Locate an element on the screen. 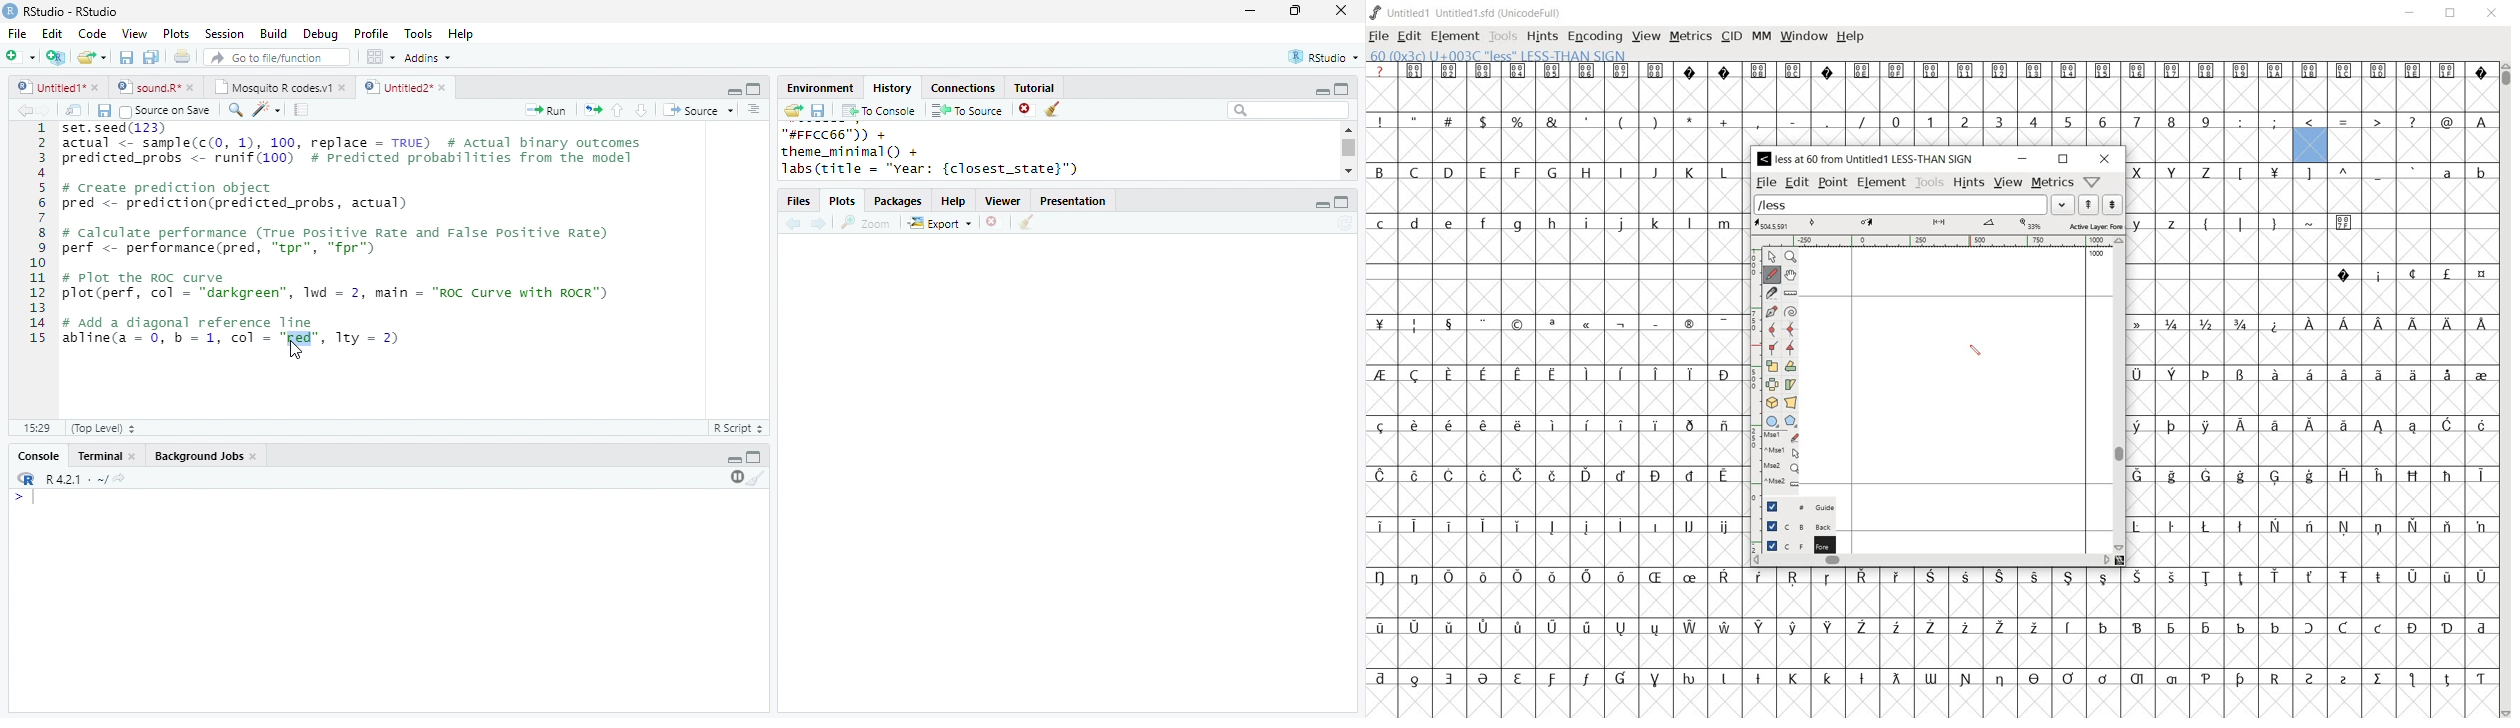 This screenshot has height=728, width=2520. mse1 mse1 mse2 mse2 is located at coordinates (1784, 459).